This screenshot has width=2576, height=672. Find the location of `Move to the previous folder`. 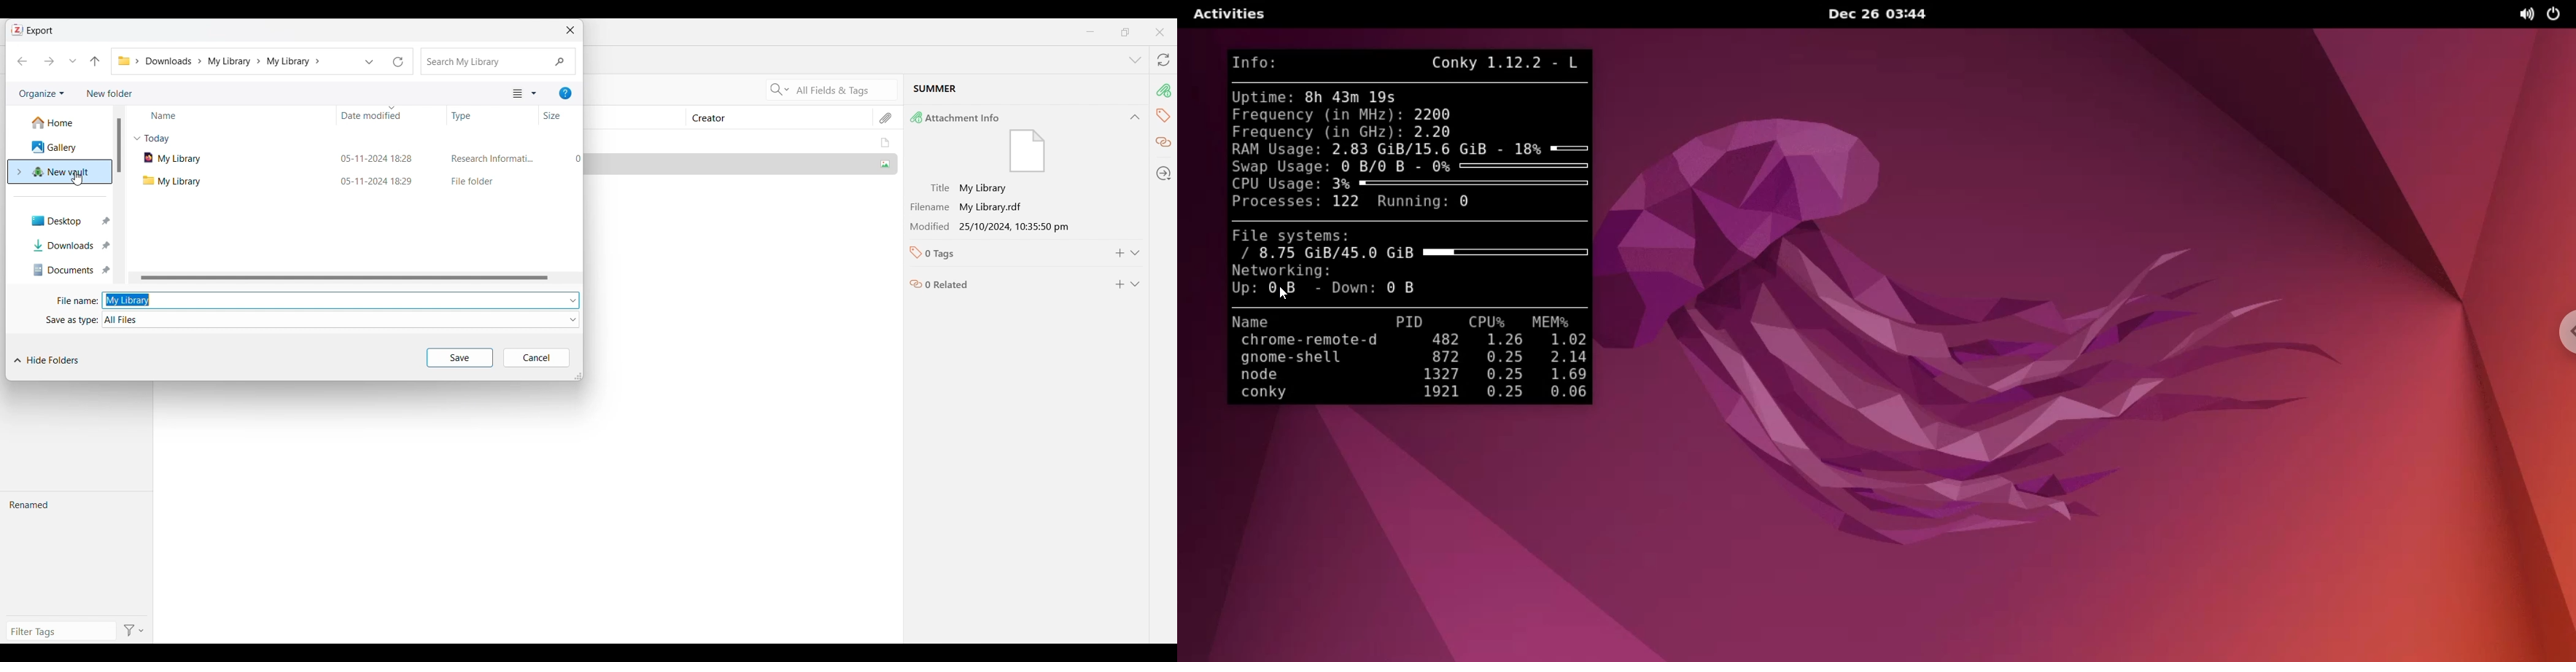

Move to the previous folder is located at coordinates (95, 60).